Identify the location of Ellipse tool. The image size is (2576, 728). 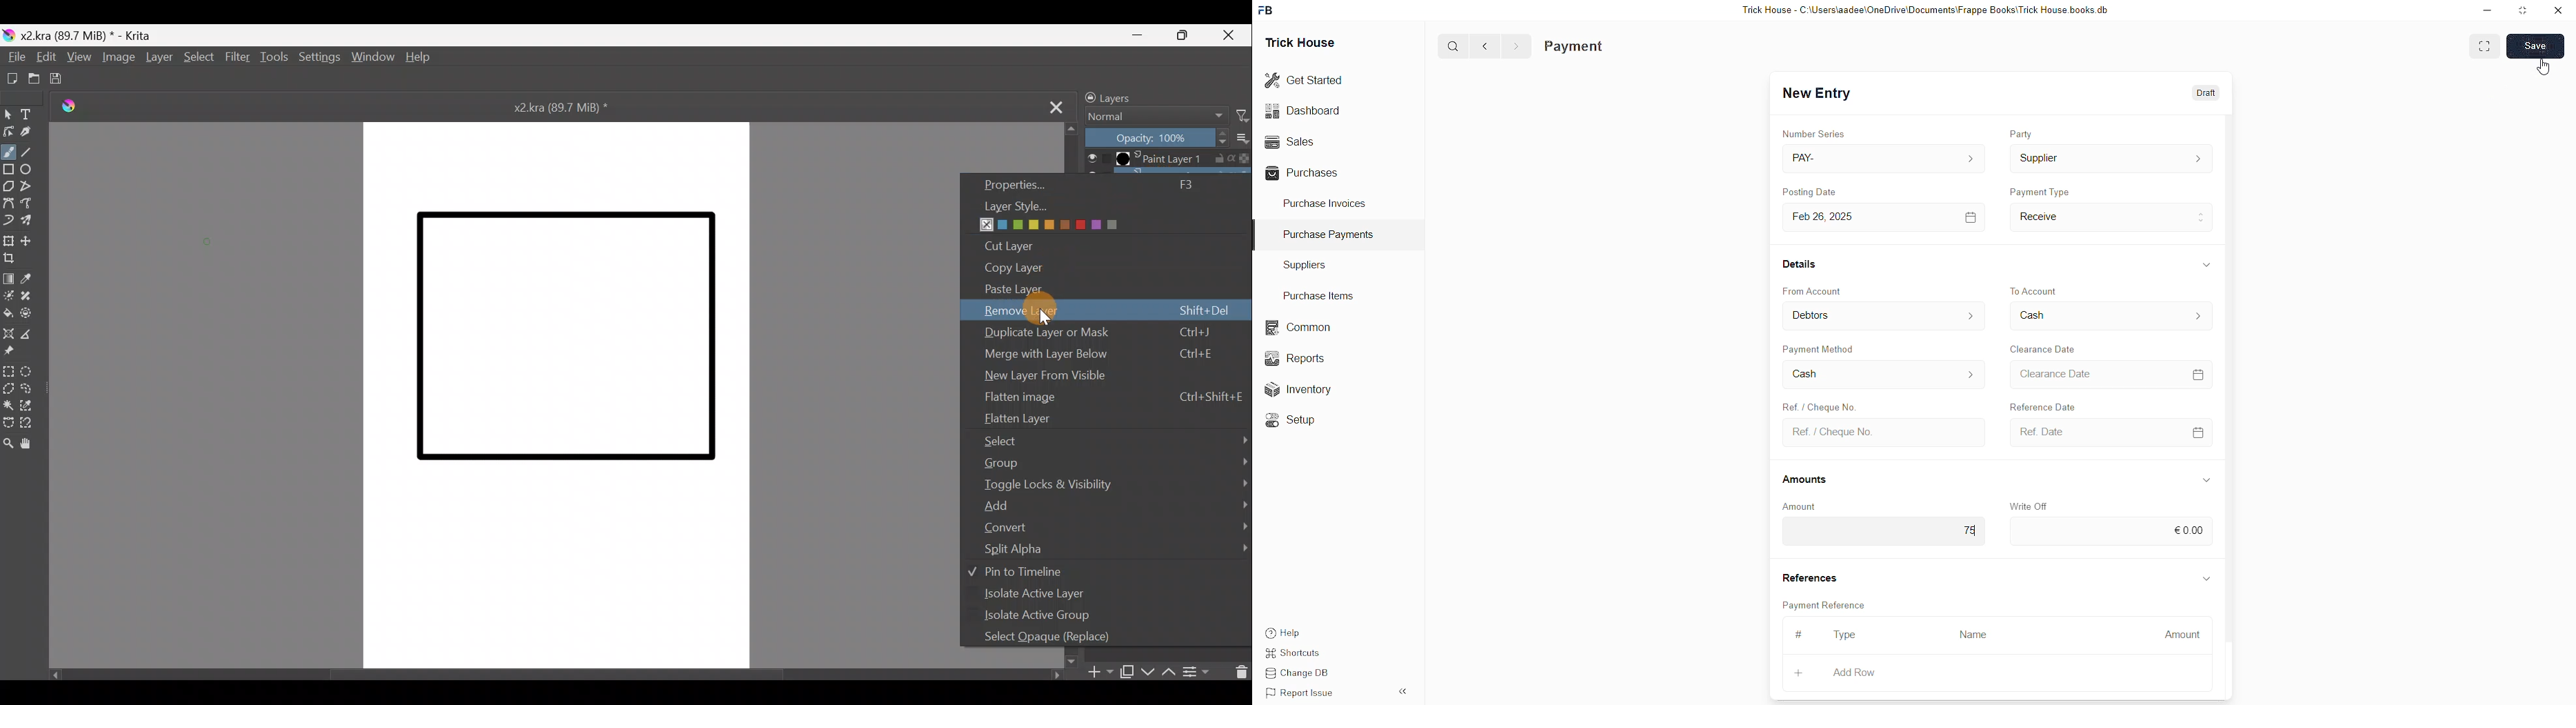
(31, 170).